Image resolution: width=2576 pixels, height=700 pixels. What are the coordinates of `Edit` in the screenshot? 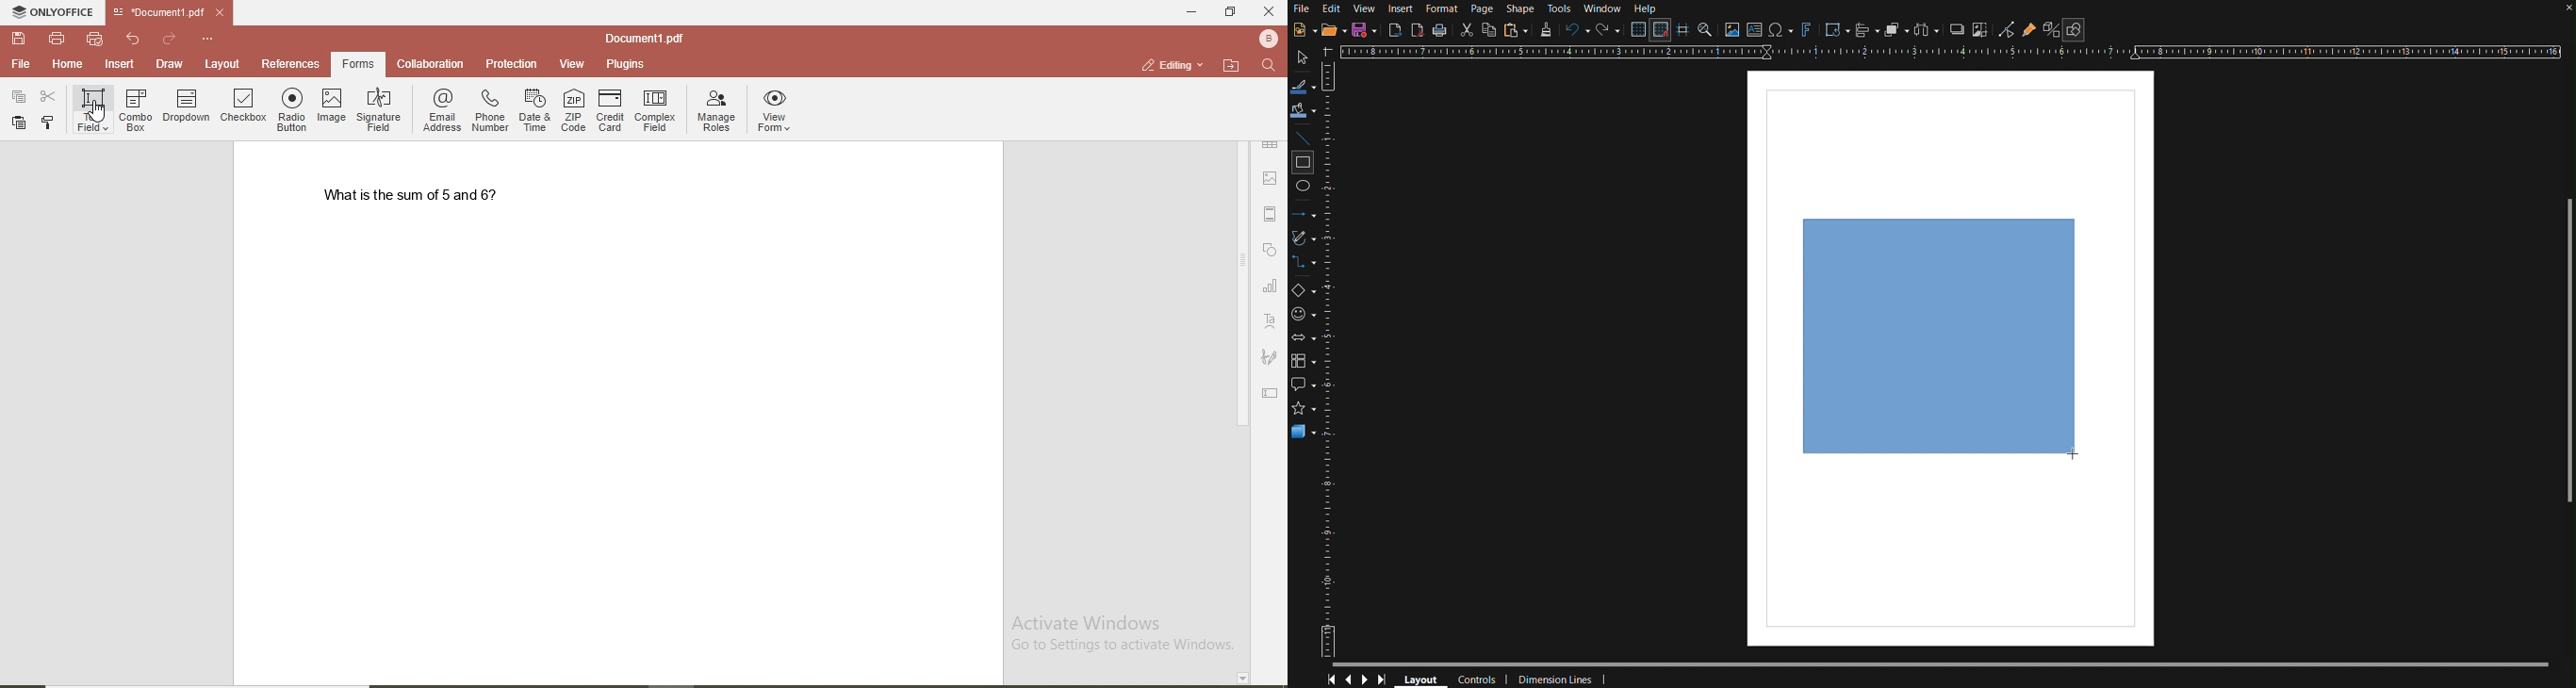 It's located at (1331, 9).